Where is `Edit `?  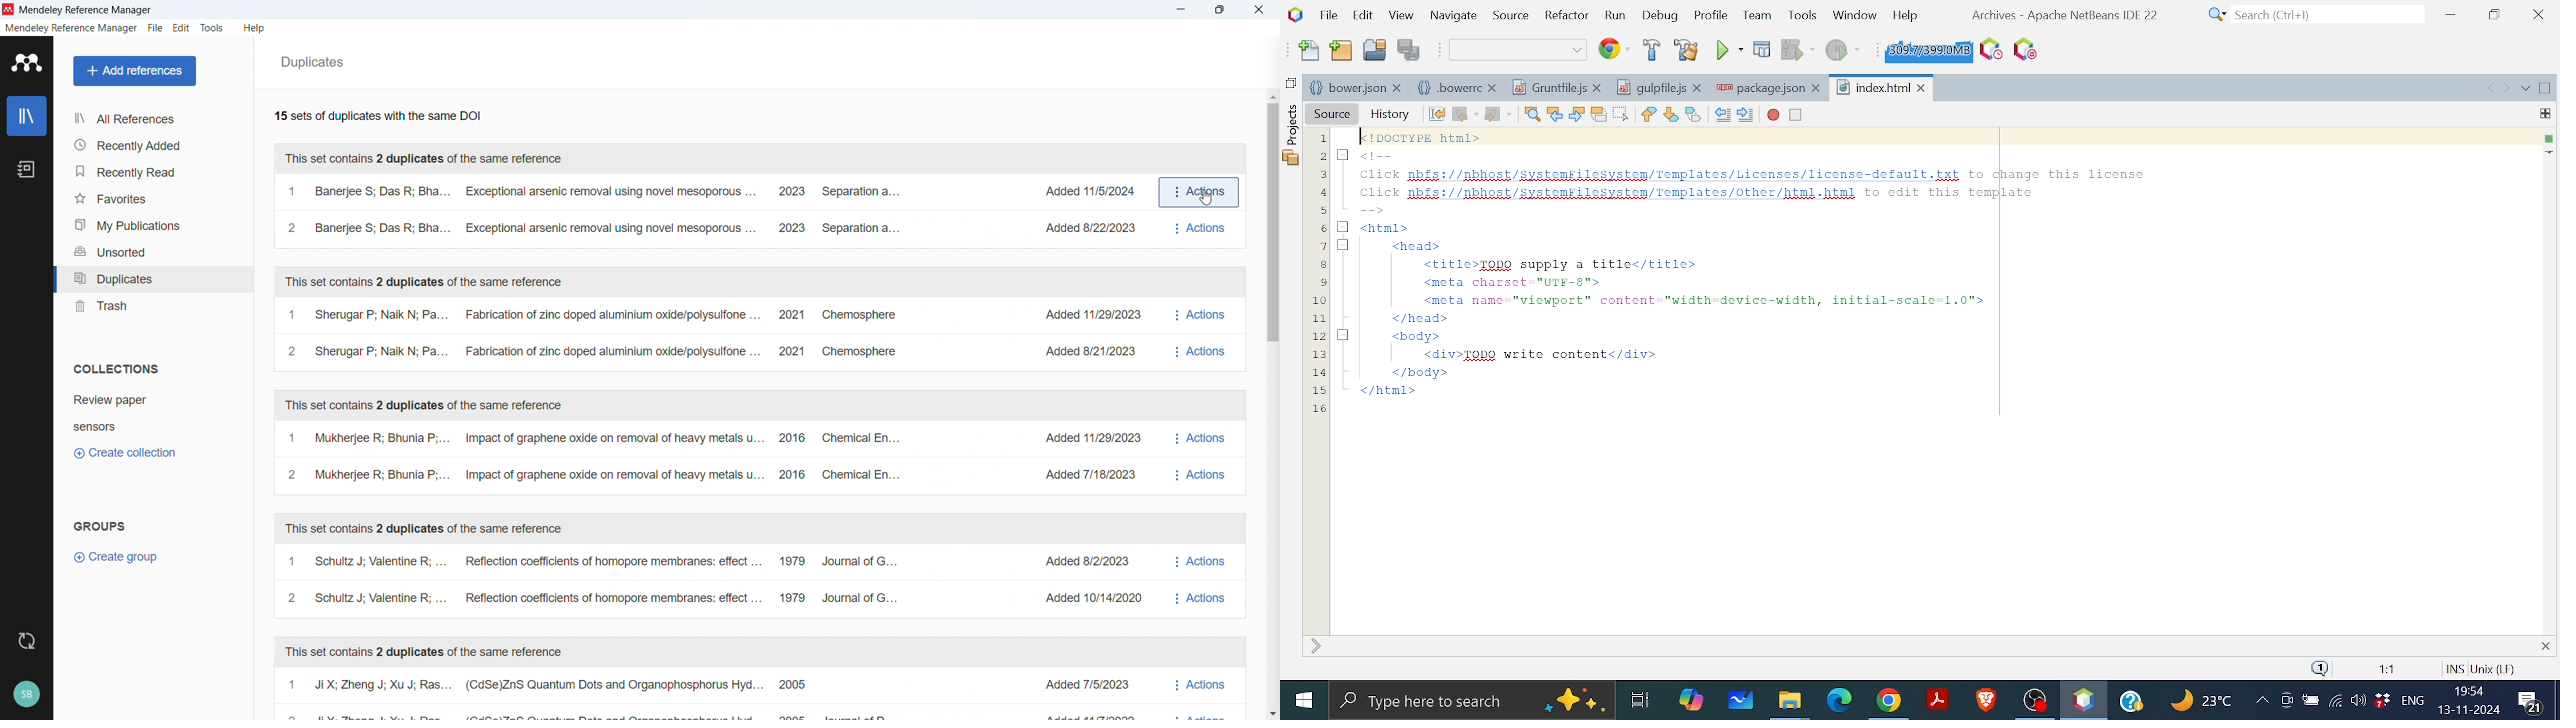 Edit  is located at coordinates (182, 28).